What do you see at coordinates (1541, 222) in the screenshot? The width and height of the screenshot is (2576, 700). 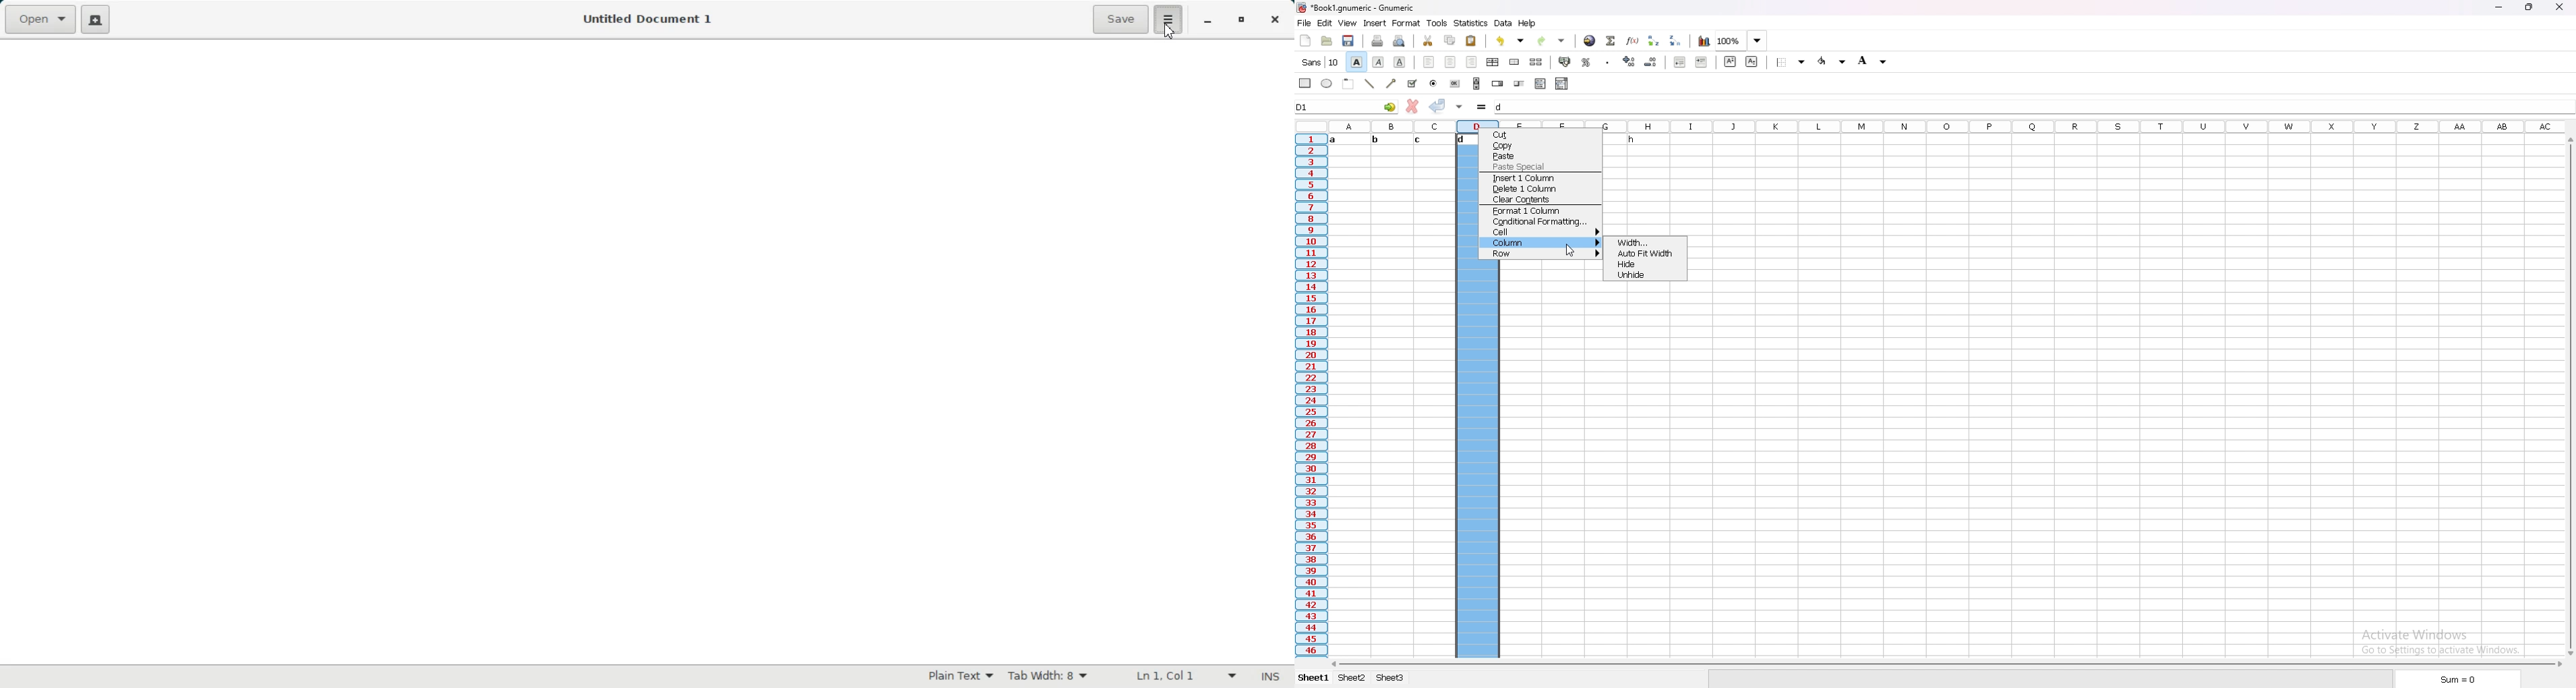 I see `conditional formatting` at bounding box center [1541, 222].